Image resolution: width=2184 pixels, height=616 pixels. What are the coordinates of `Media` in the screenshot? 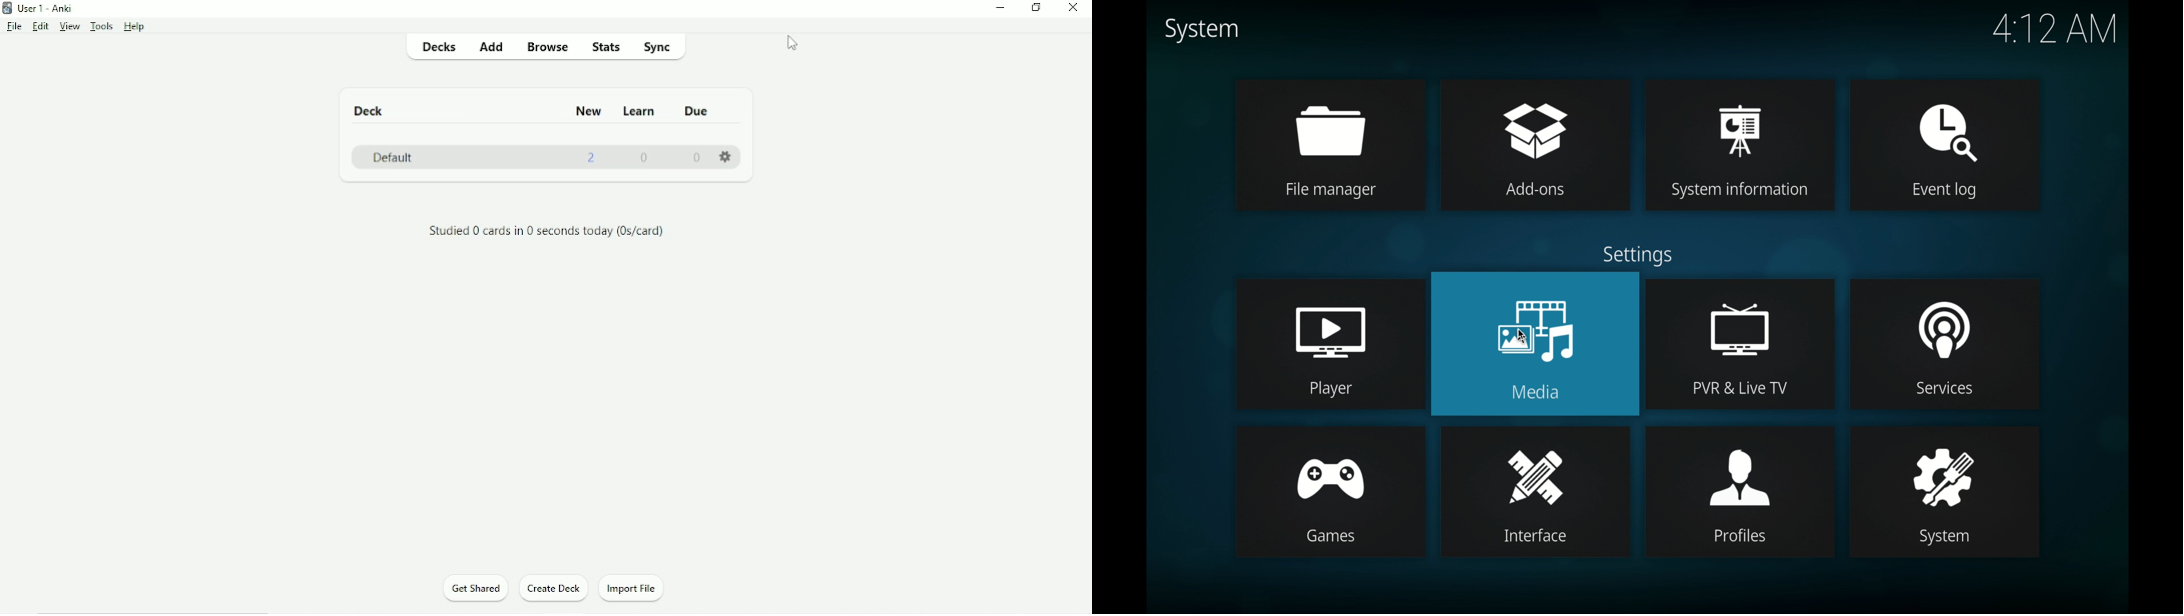 It's located at (1542, 394).